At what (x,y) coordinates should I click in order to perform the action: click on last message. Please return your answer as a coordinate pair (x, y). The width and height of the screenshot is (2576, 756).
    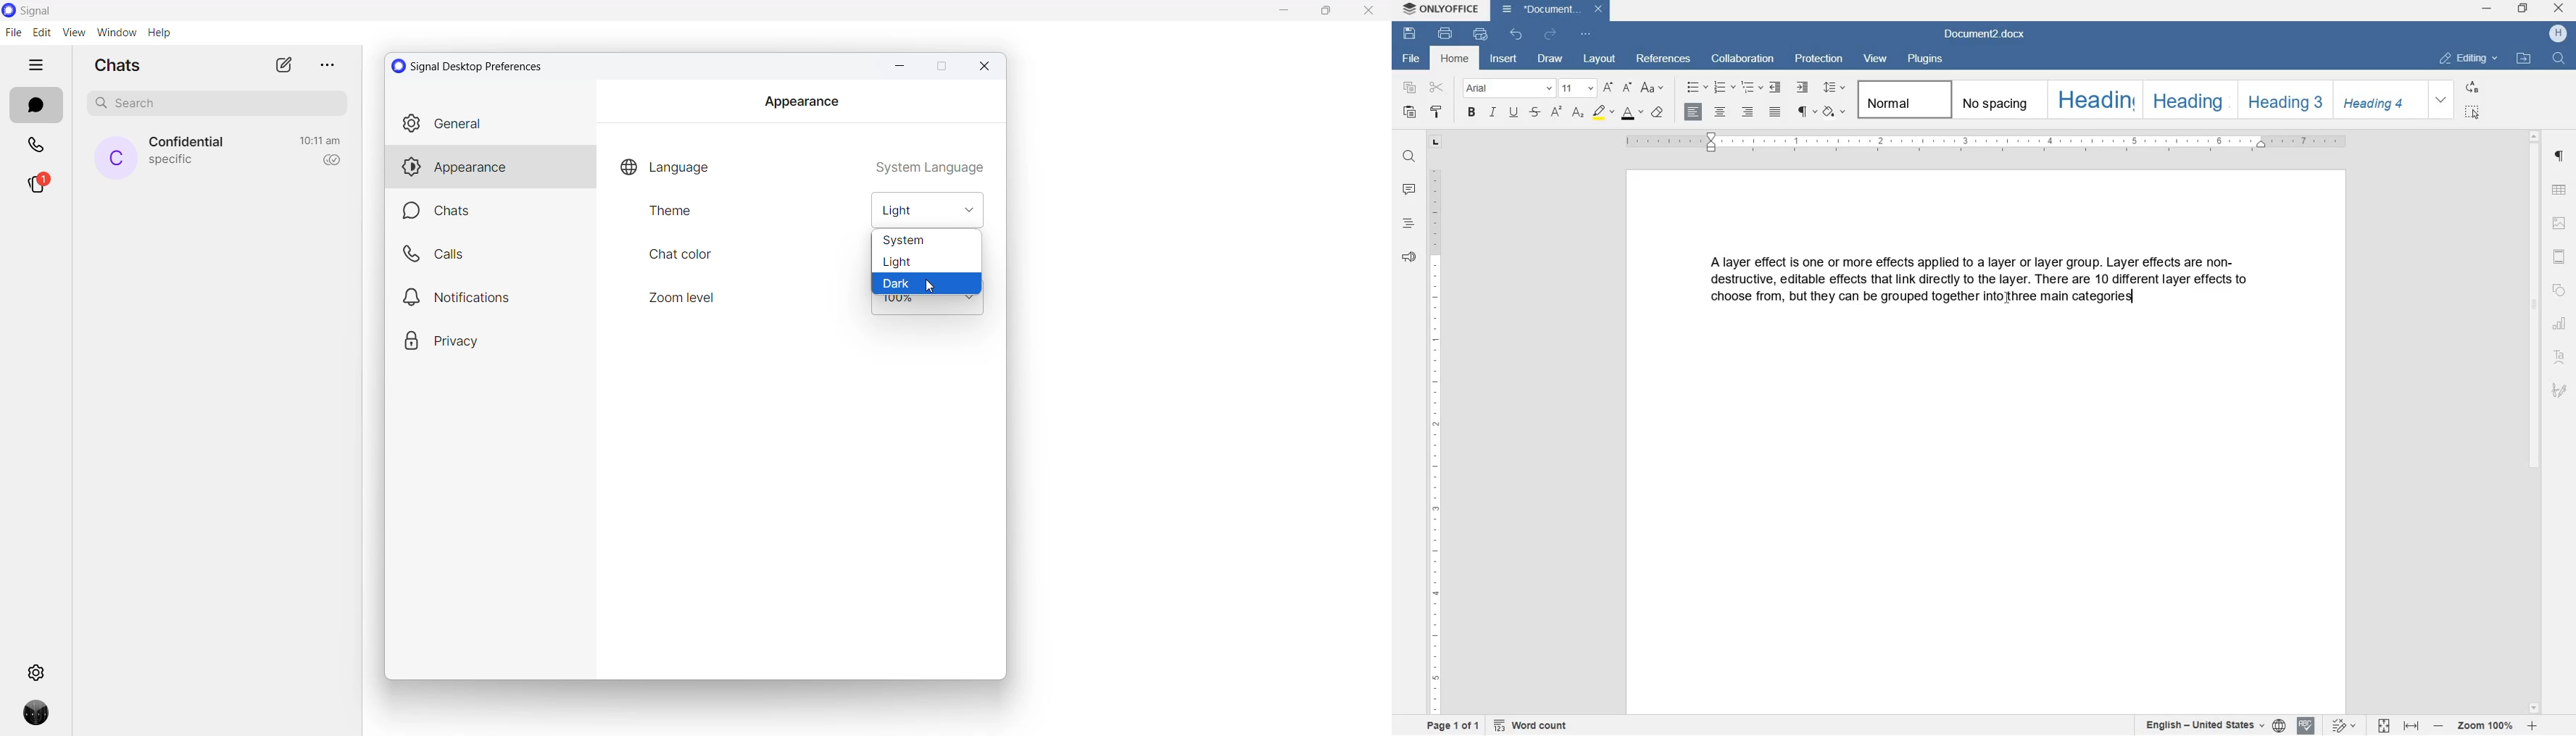
    Looking at the image, I should click on (172, 162).